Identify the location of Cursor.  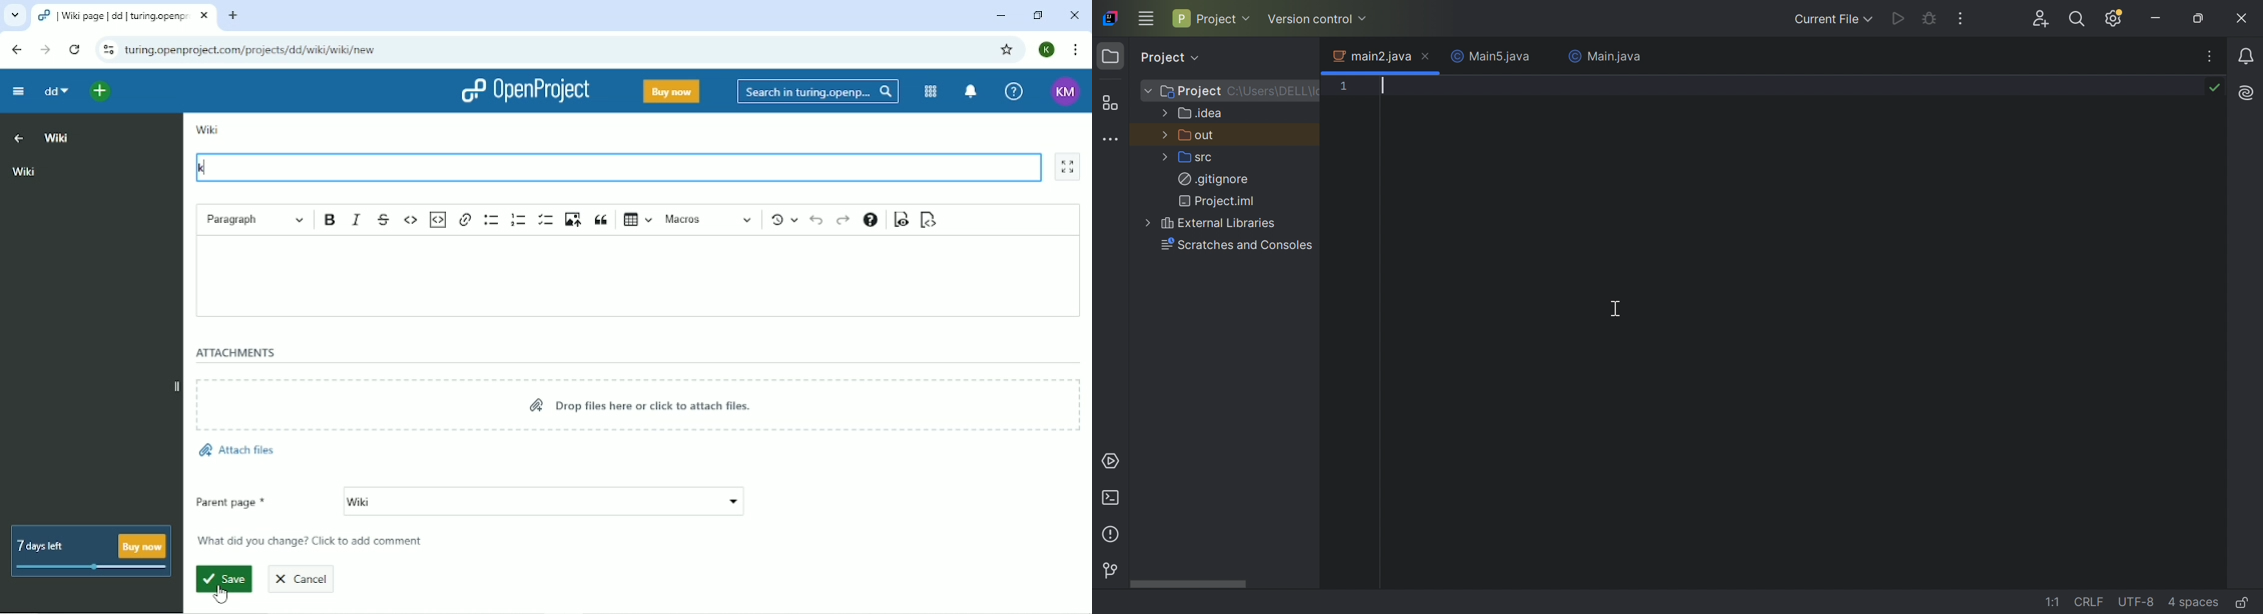
(222, 594).